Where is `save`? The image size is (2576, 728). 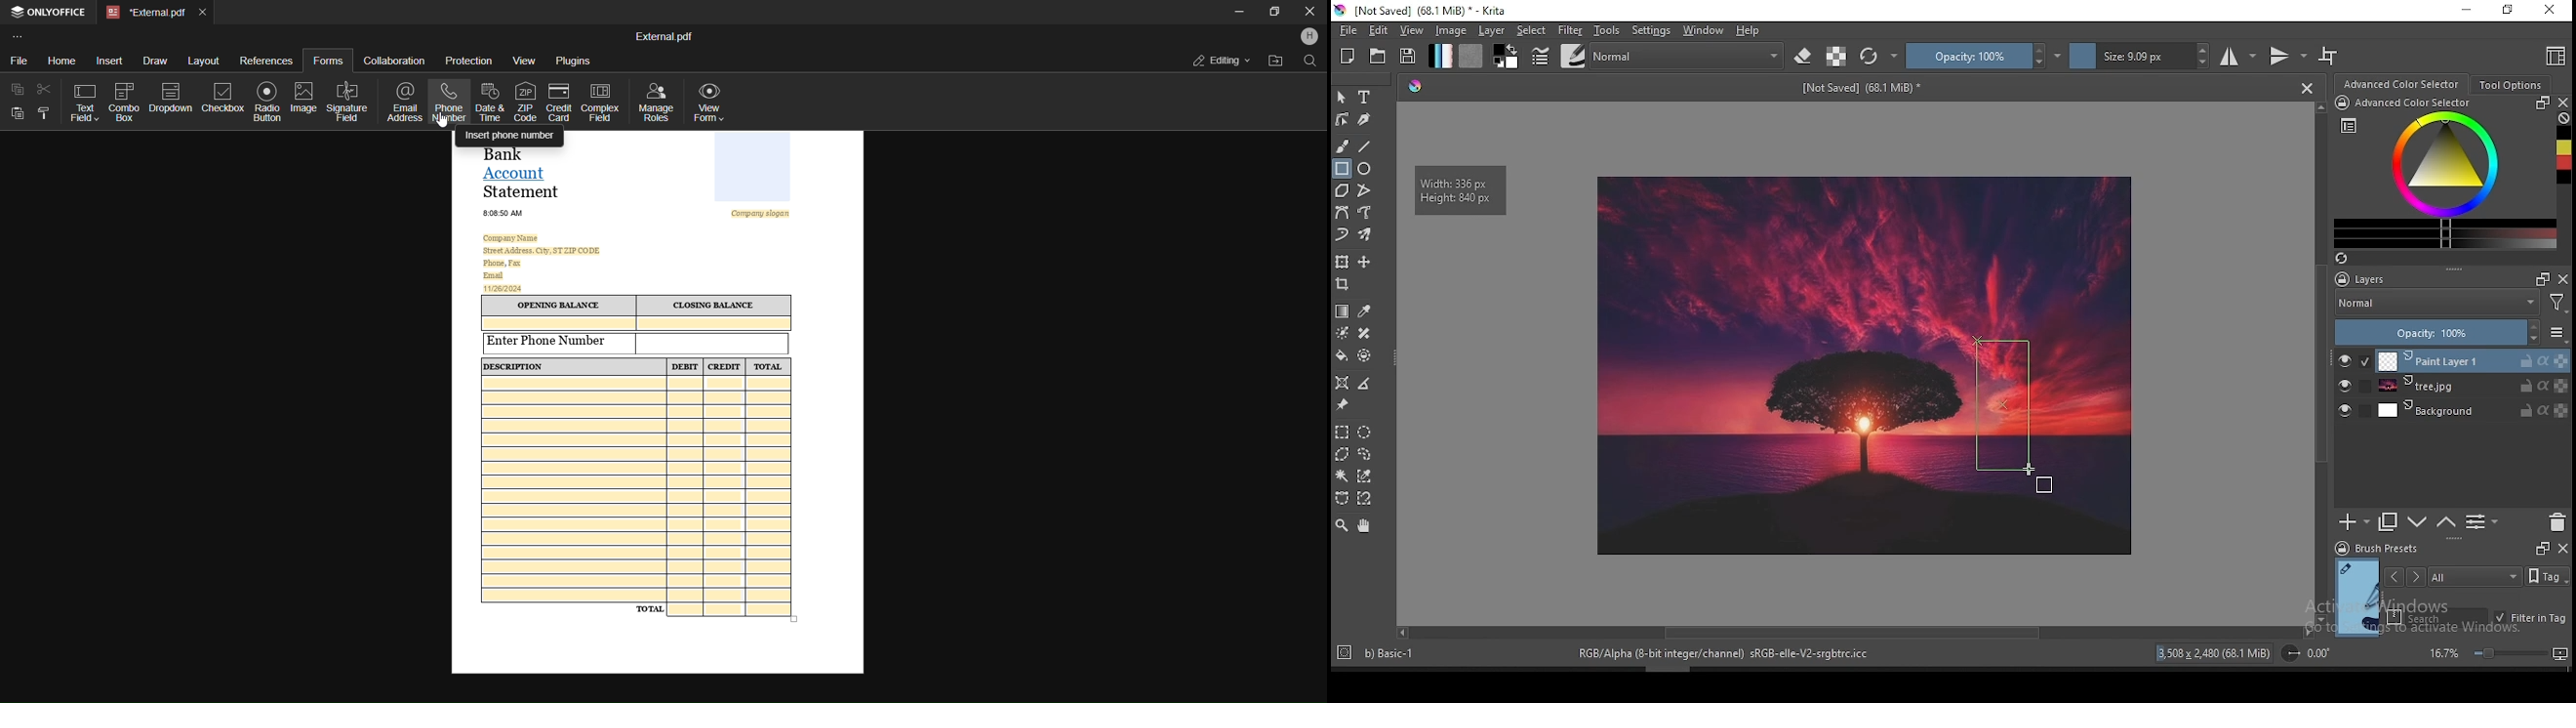 save is located at coordinates (1409, 57).